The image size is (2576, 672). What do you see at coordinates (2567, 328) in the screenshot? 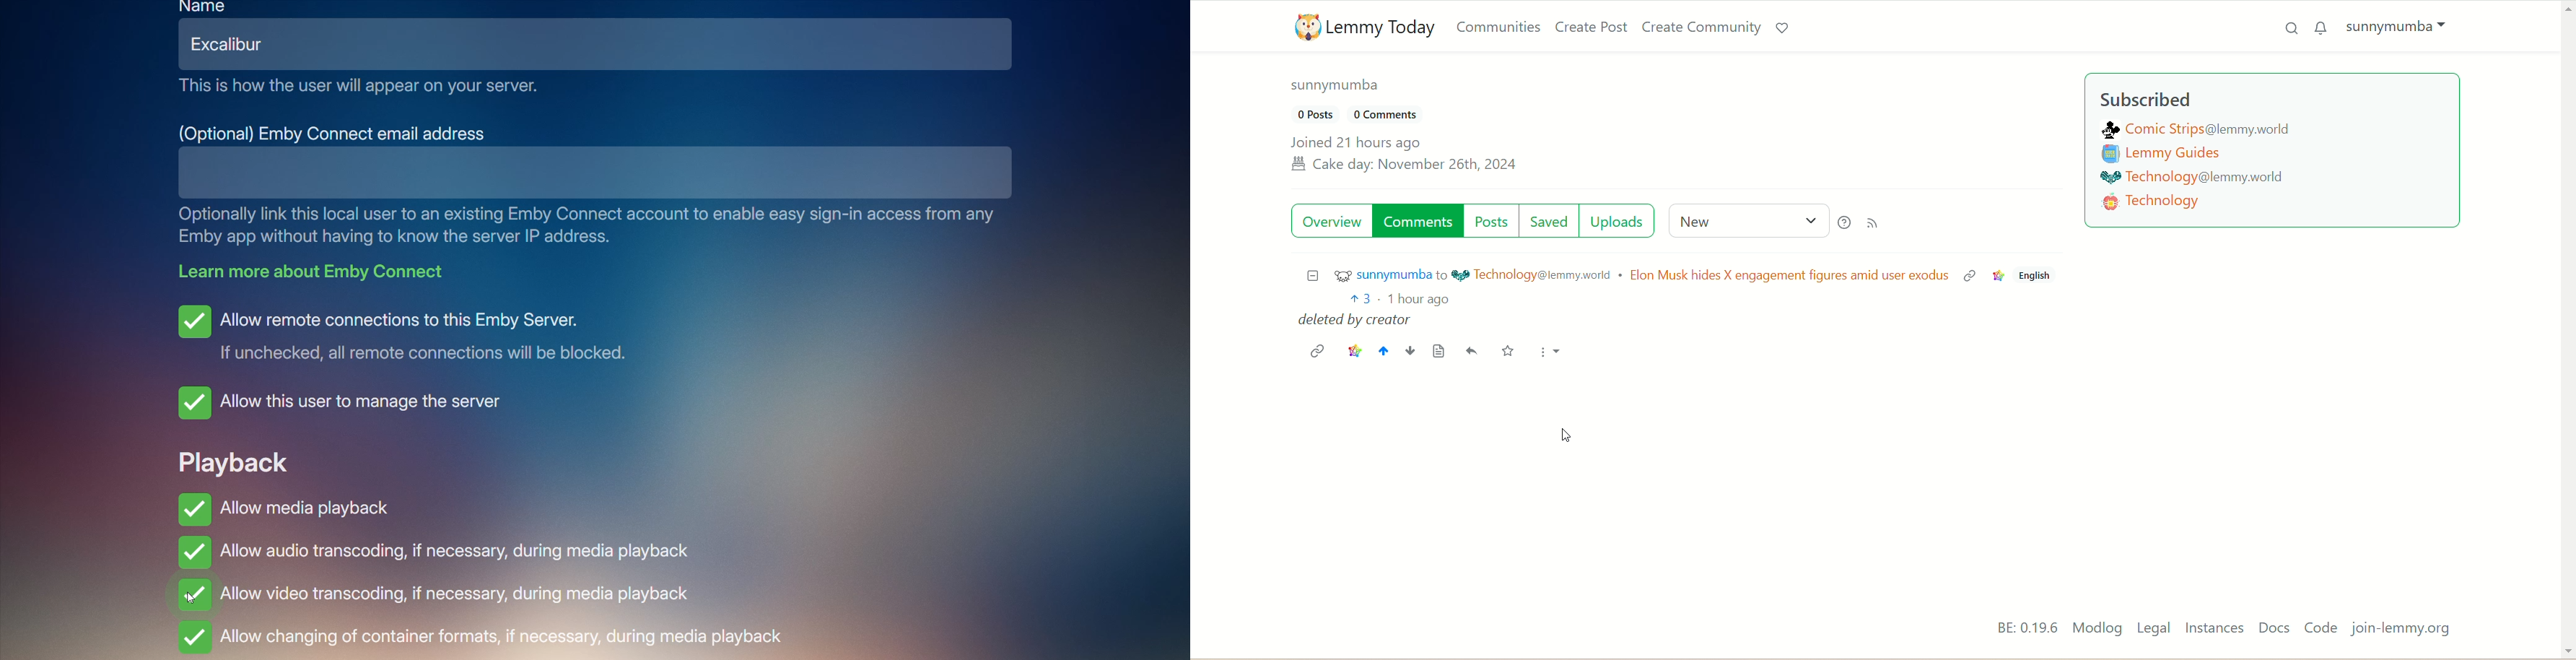
I see `vertical scroll bar` at bounding box center [2567, 328].